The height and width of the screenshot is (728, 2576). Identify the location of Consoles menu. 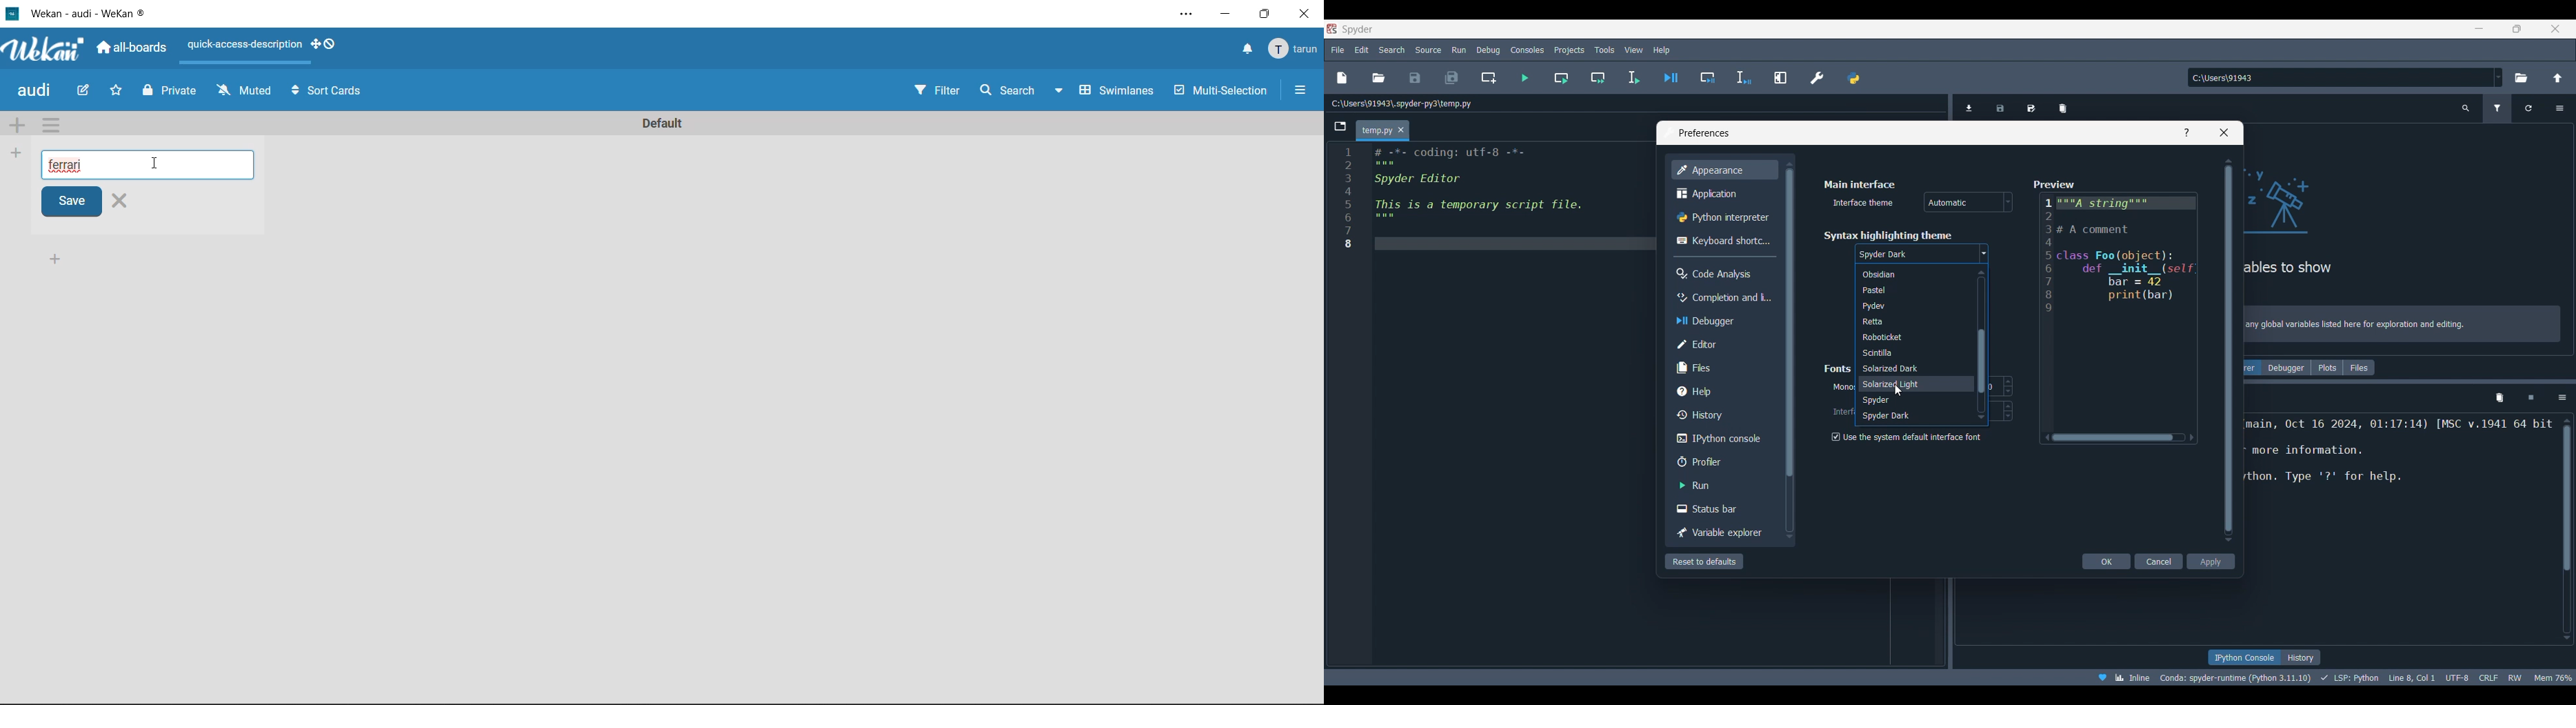
(1527, 50).